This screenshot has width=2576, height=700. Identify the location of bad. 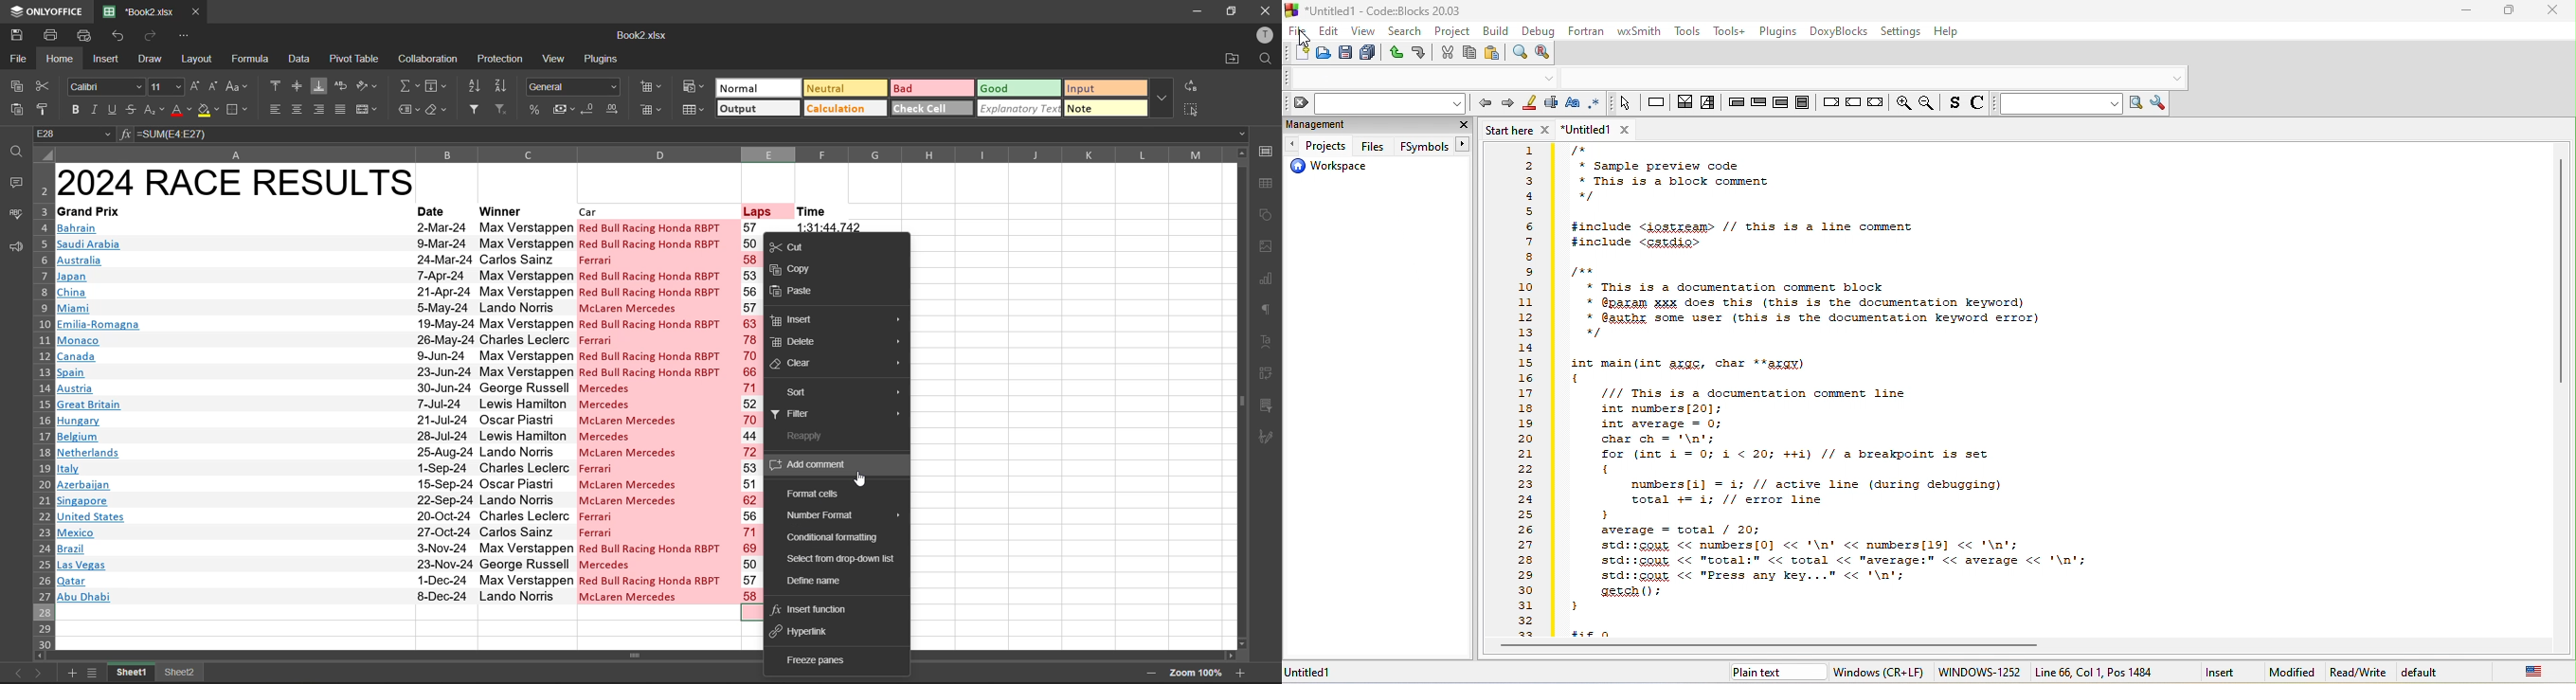
(931, 88).